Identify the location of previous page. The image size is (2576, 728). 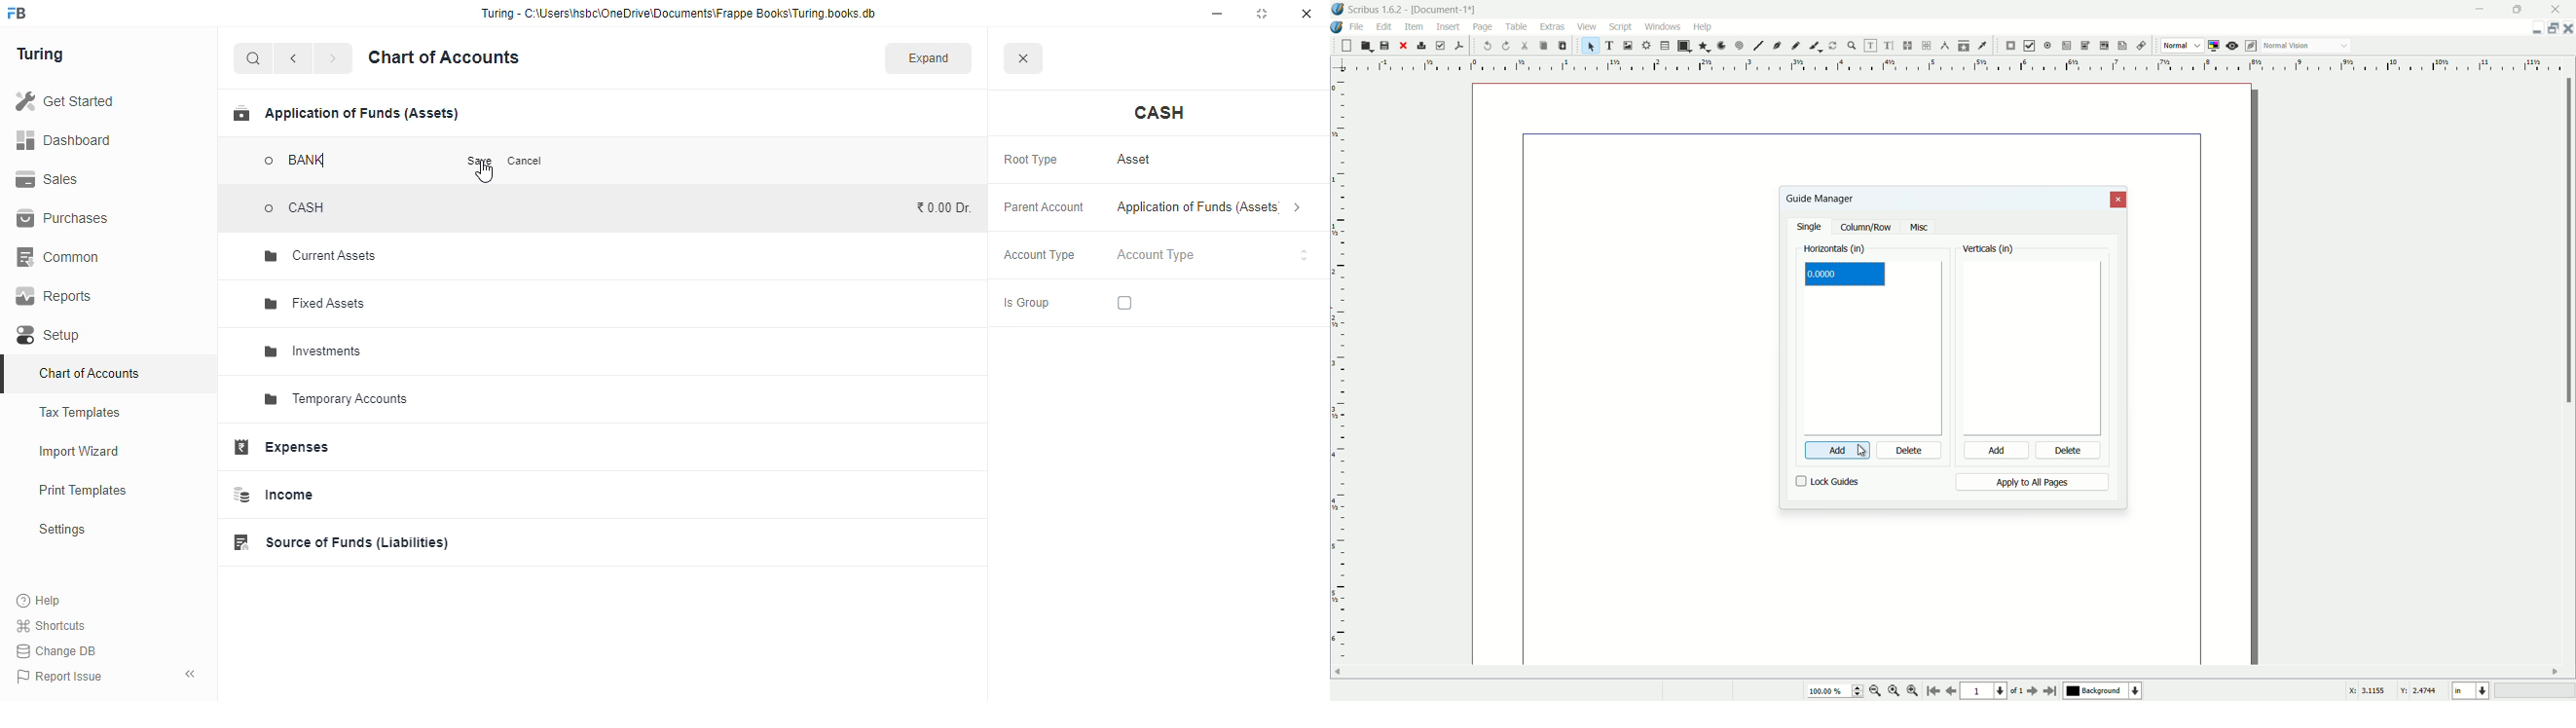
(1950, 691).